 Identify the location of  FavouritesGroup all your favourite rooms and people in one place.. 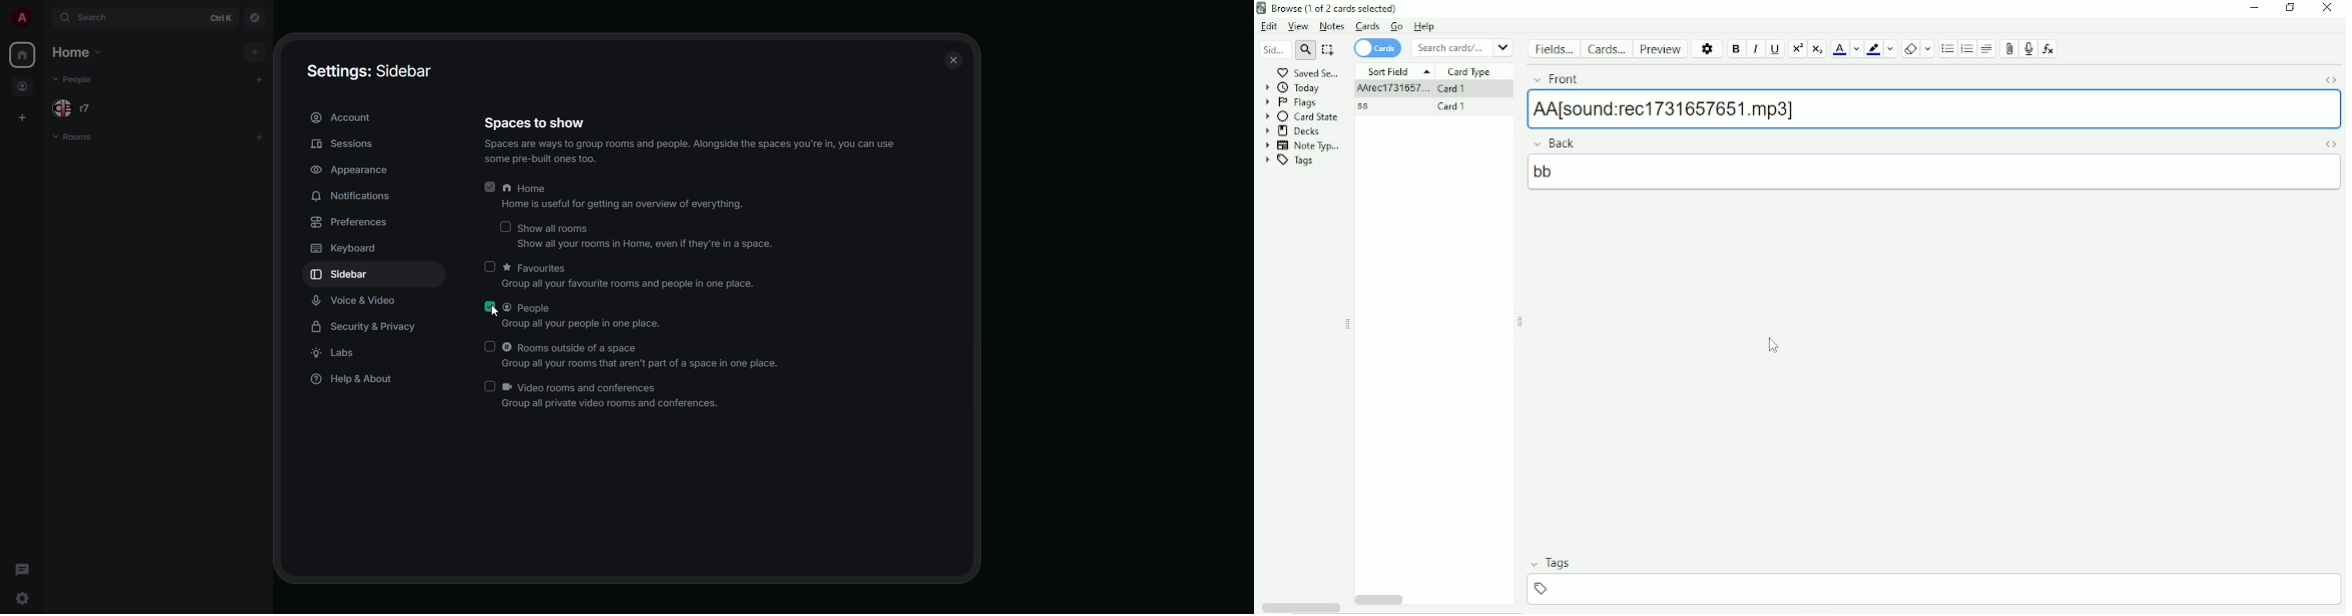
(621, 274).